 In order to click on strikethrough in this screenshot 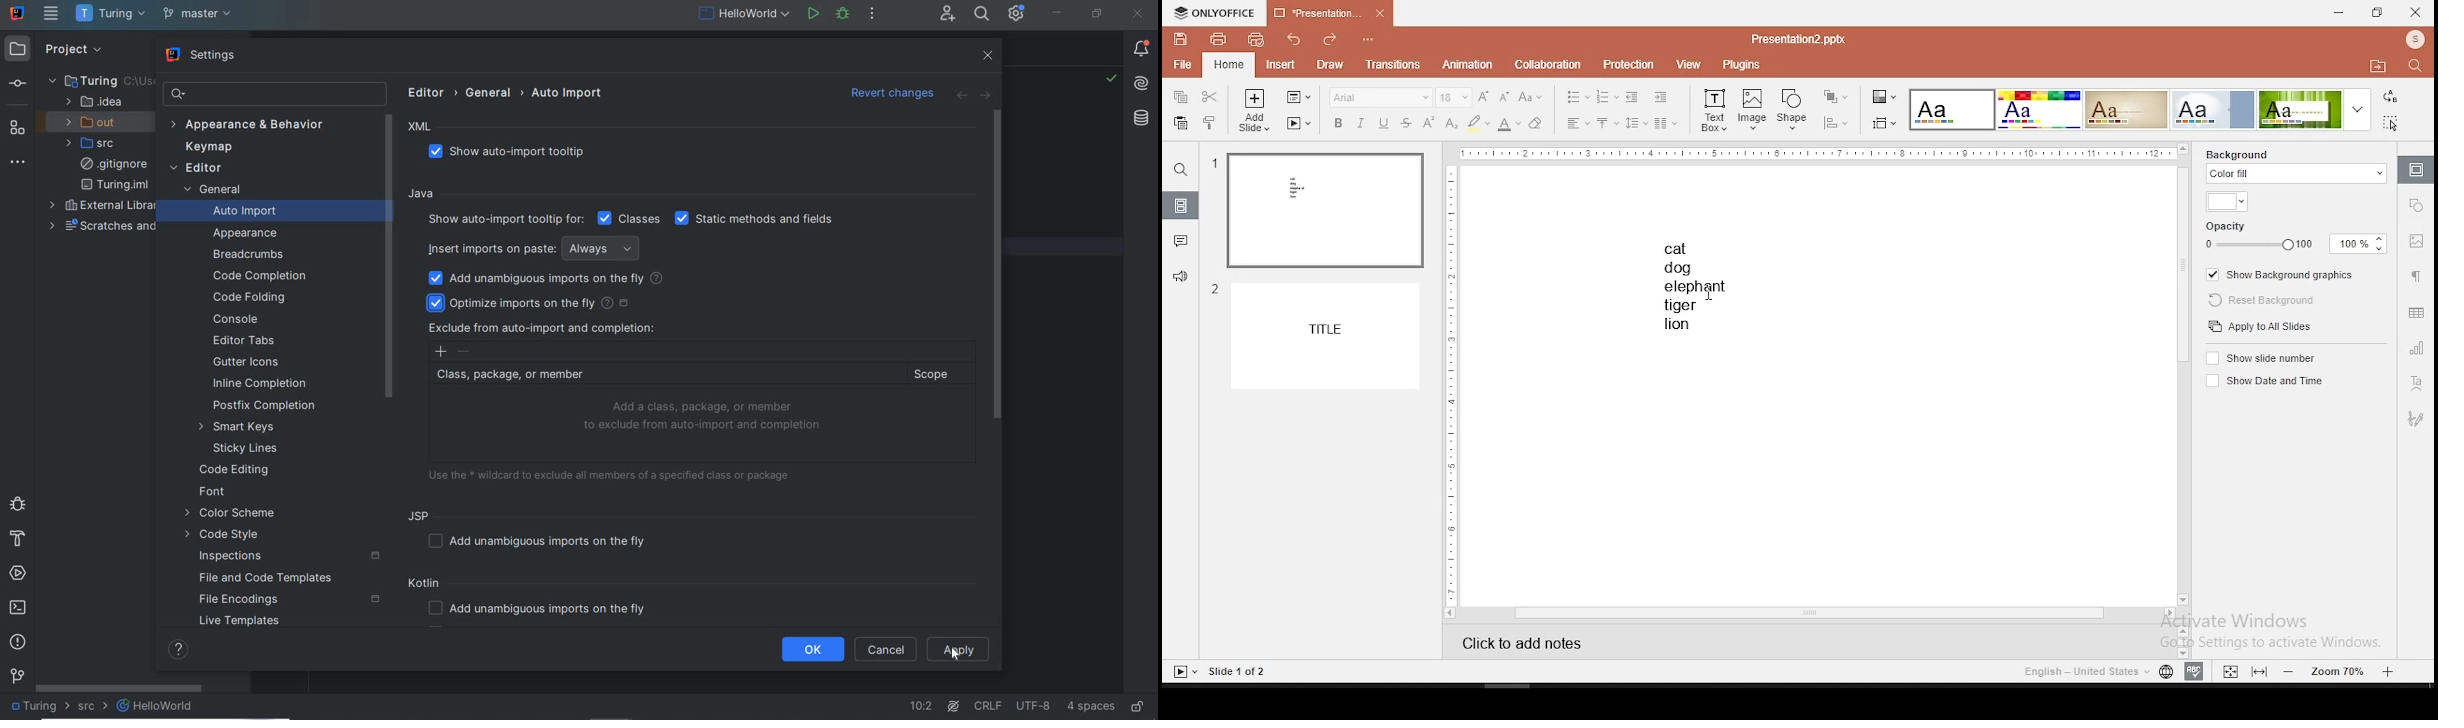, I will do `click(1406, 122)`.